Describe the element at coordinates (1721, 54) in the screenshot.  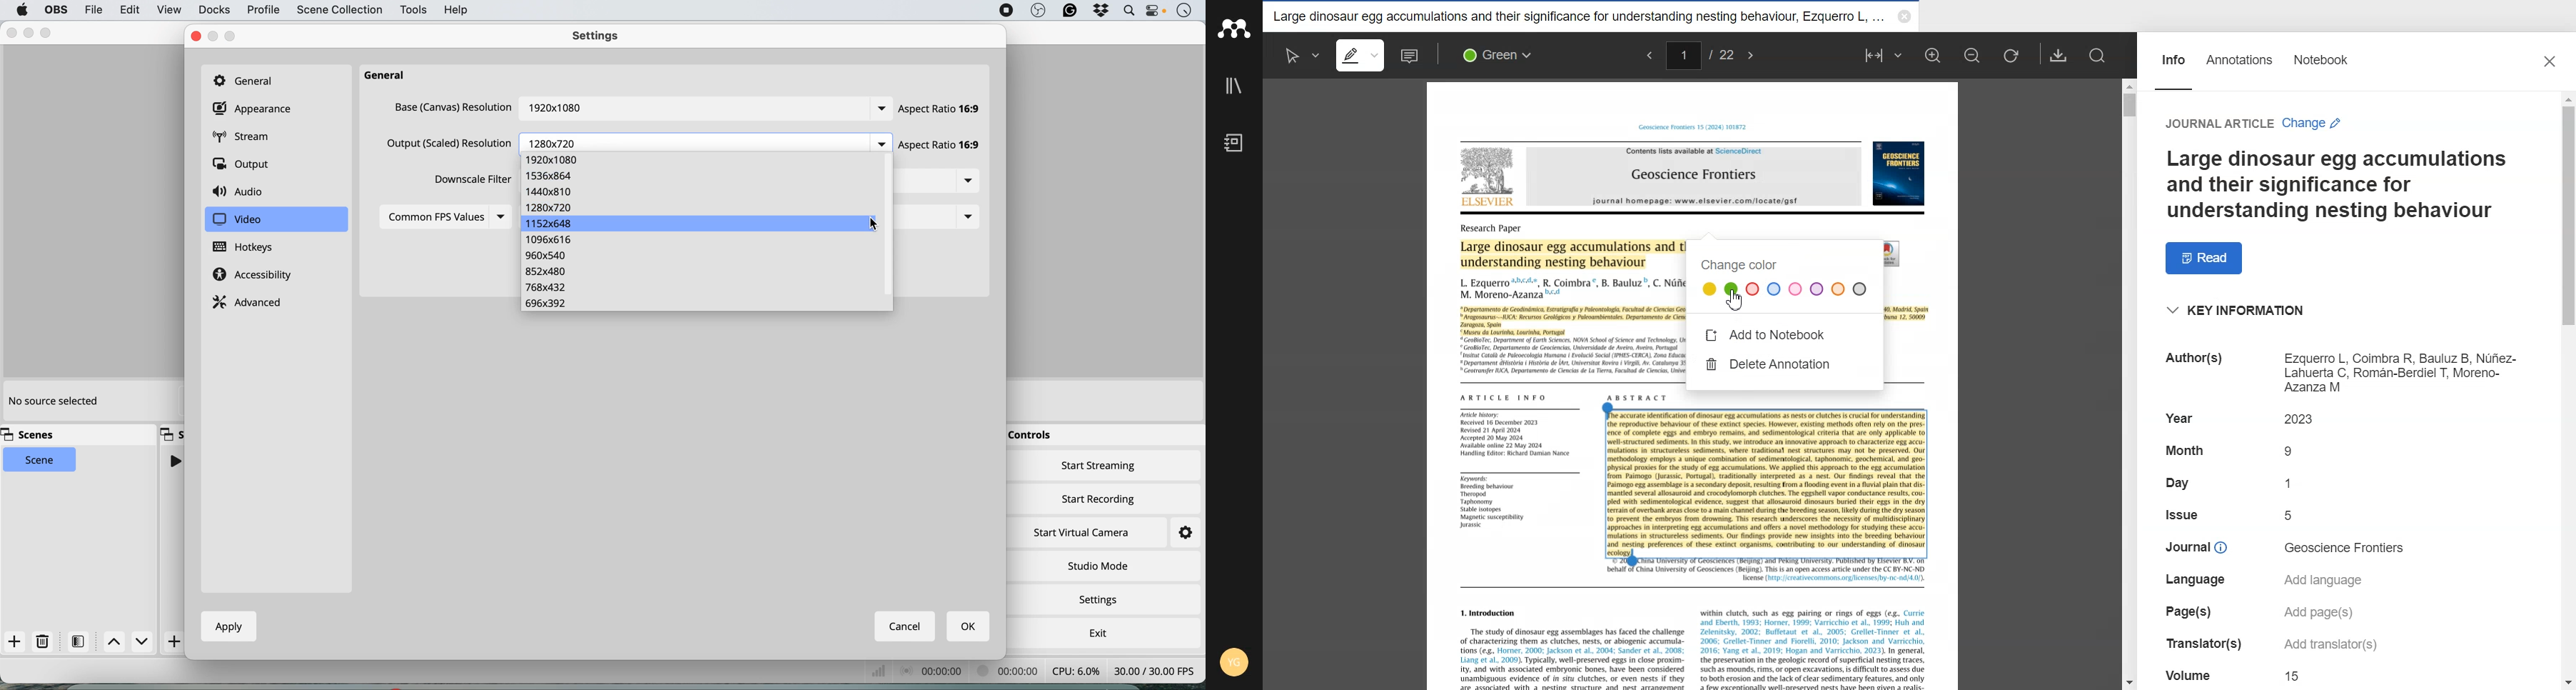
I see `/22` at that location.